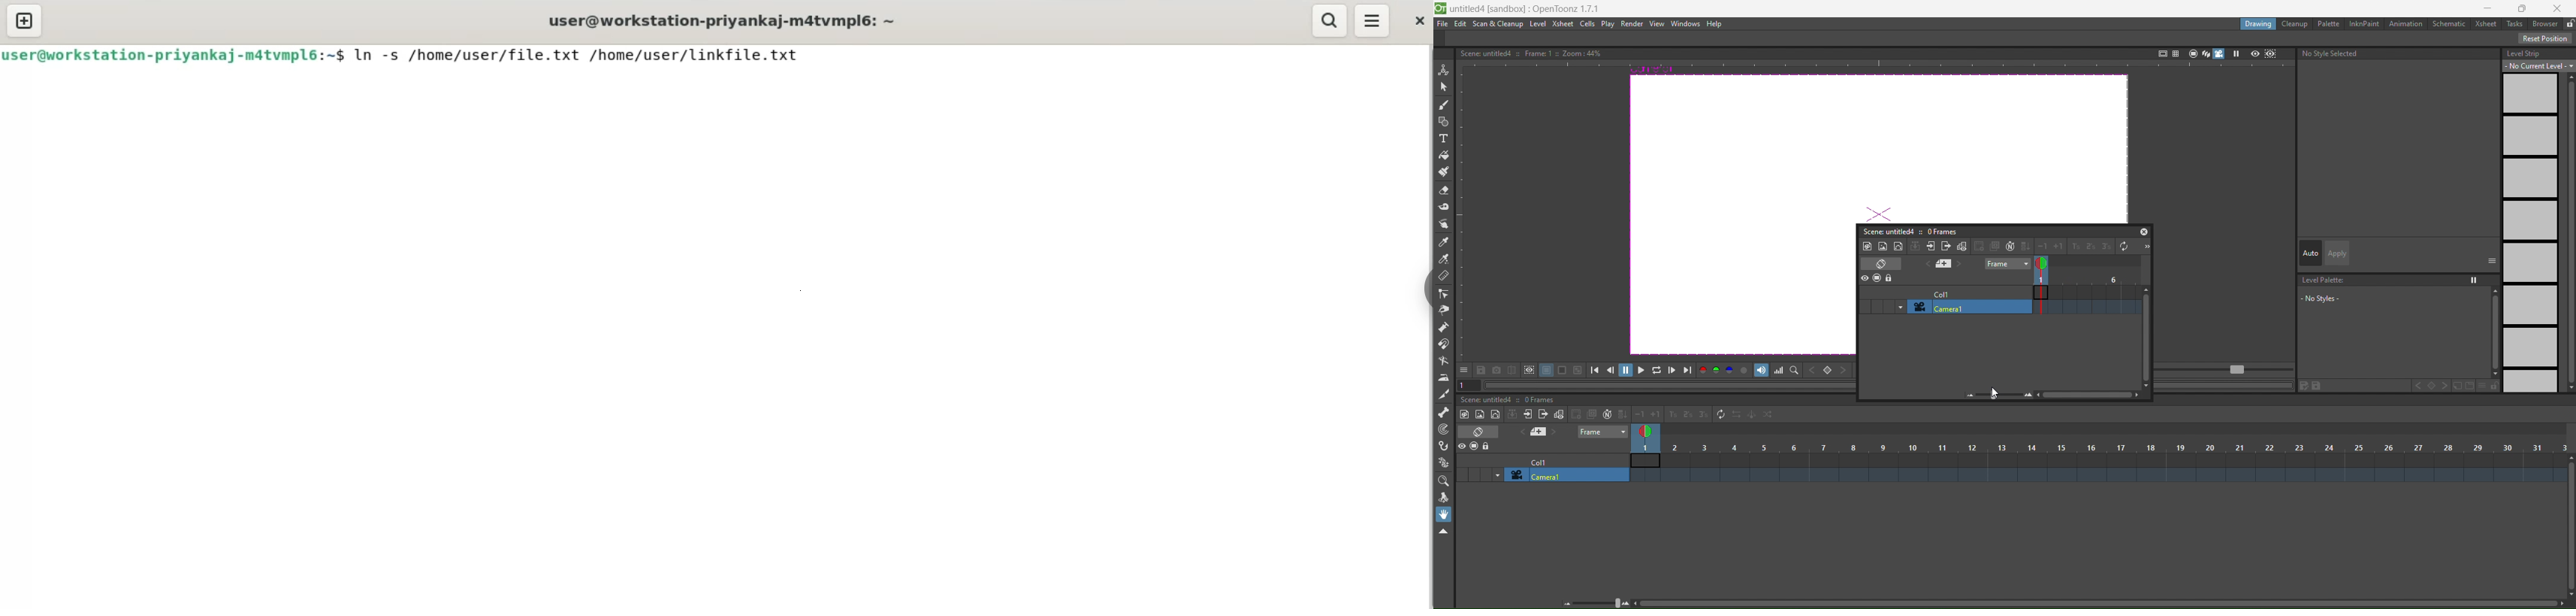 This screenshot has width=2576, height=616. Describe the element at coordinates (2525, 8) in the screenshot. I see `maximize` at that location.